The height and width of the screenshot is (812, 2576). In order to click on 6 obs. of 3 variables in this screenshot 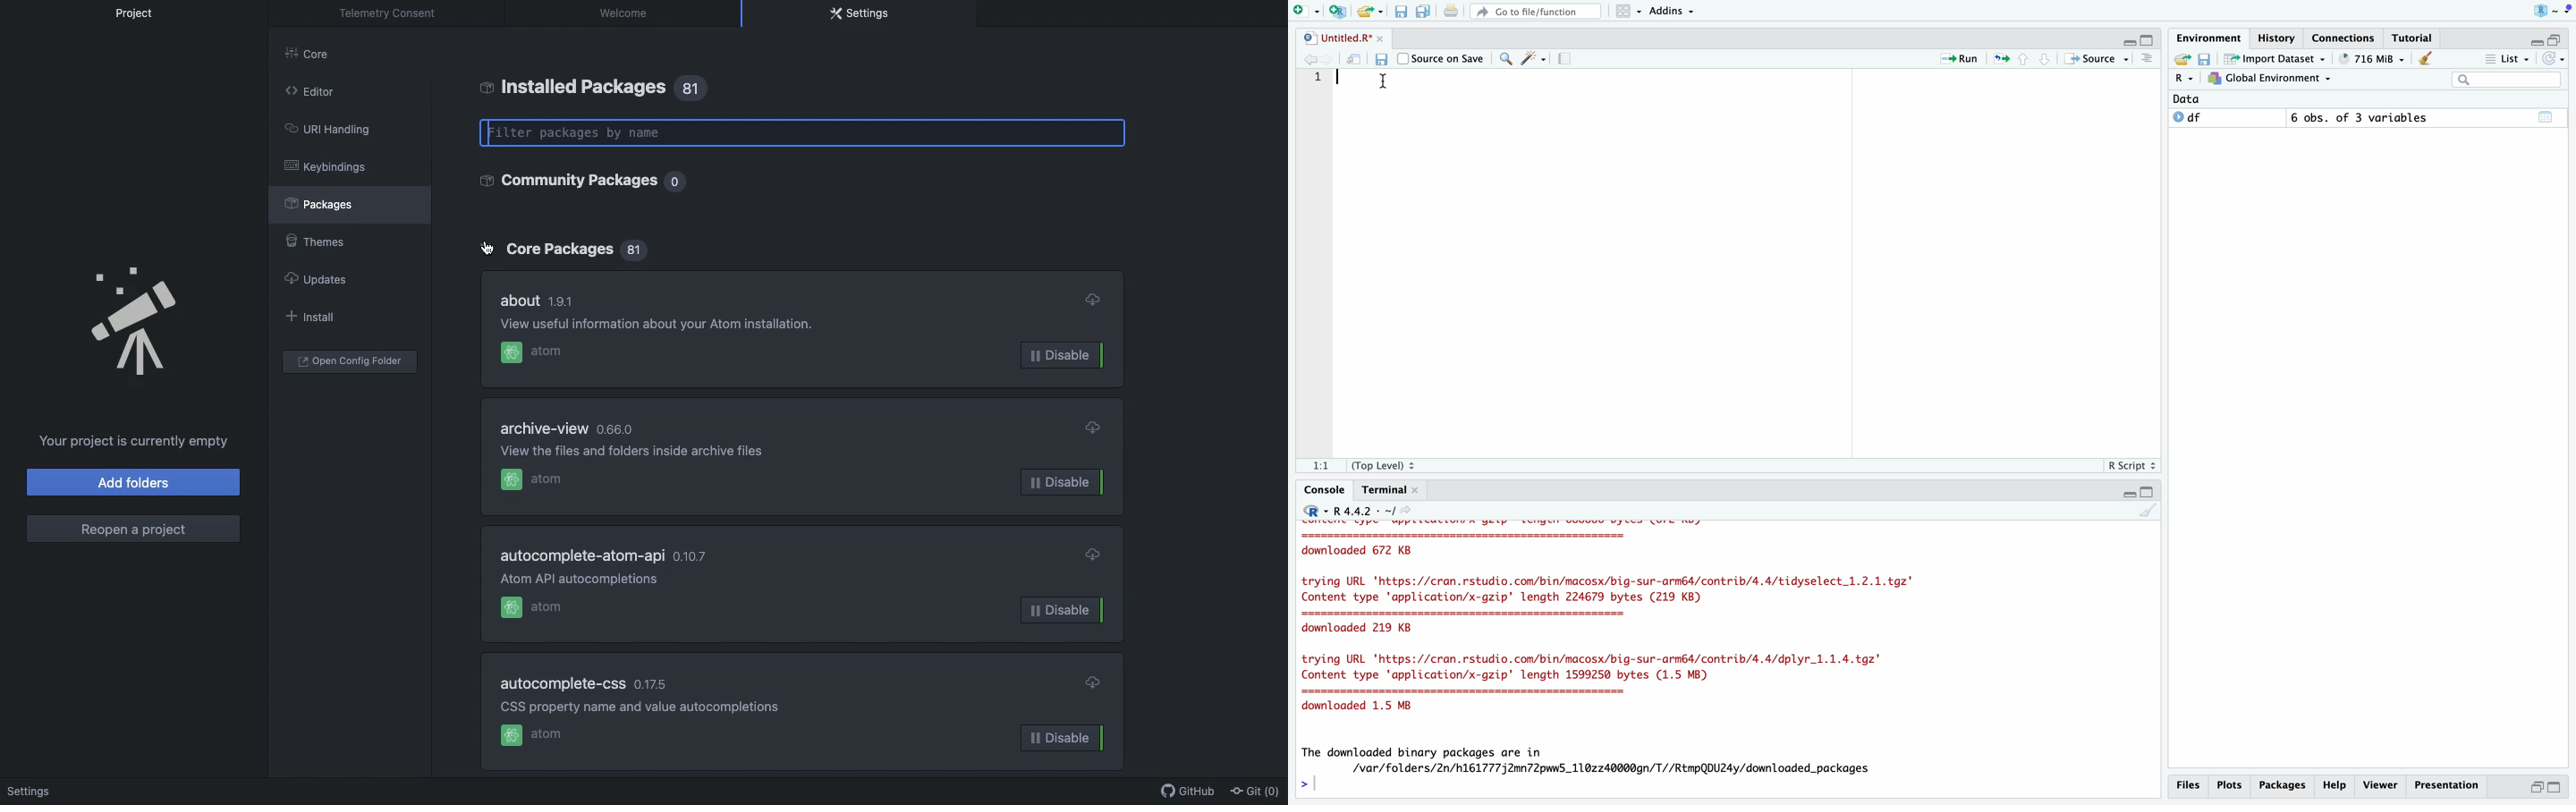, I will do `click(2364, 117)`.